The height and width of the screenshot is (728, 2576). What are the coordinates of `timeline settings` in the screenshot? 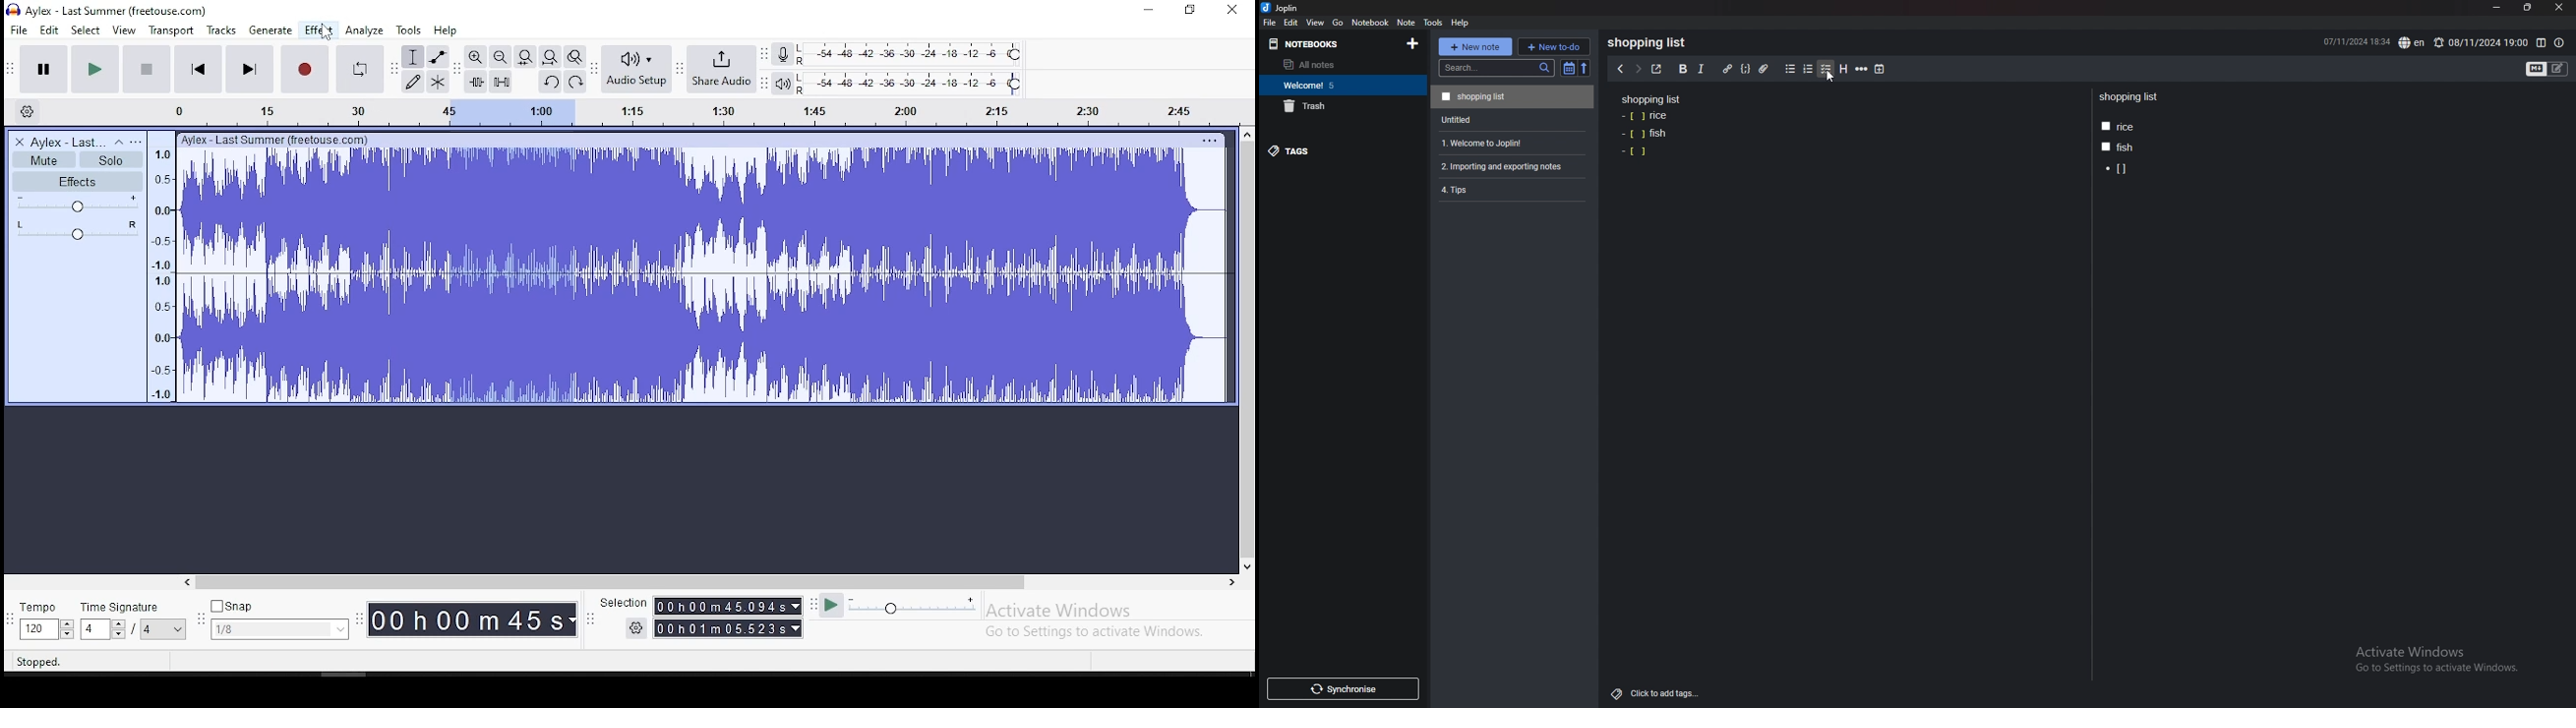 It's located at (28, 110).